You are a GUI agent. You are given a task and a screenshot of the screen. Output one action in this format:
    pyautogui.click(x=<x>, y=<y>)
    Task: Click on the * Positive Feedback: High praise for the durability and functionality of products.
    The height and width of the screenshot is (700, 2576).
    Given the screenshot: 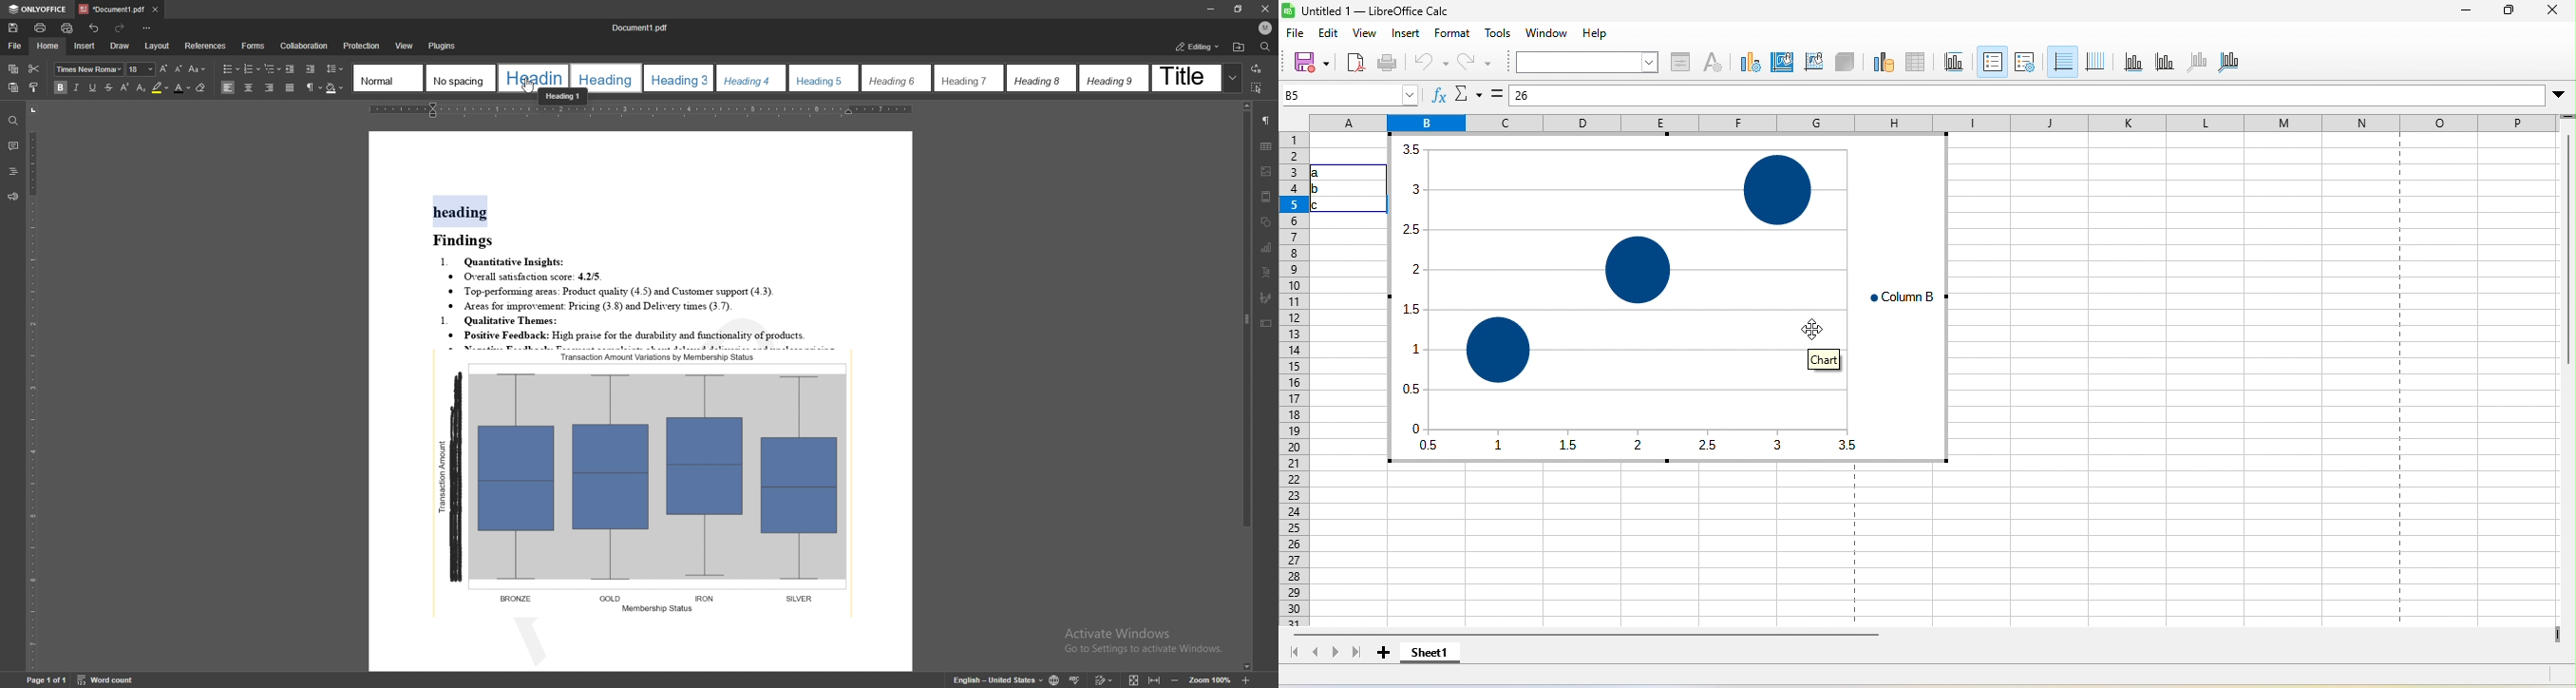 What is the action you would take?
    pyautogui.click(x=650, y=336)
    